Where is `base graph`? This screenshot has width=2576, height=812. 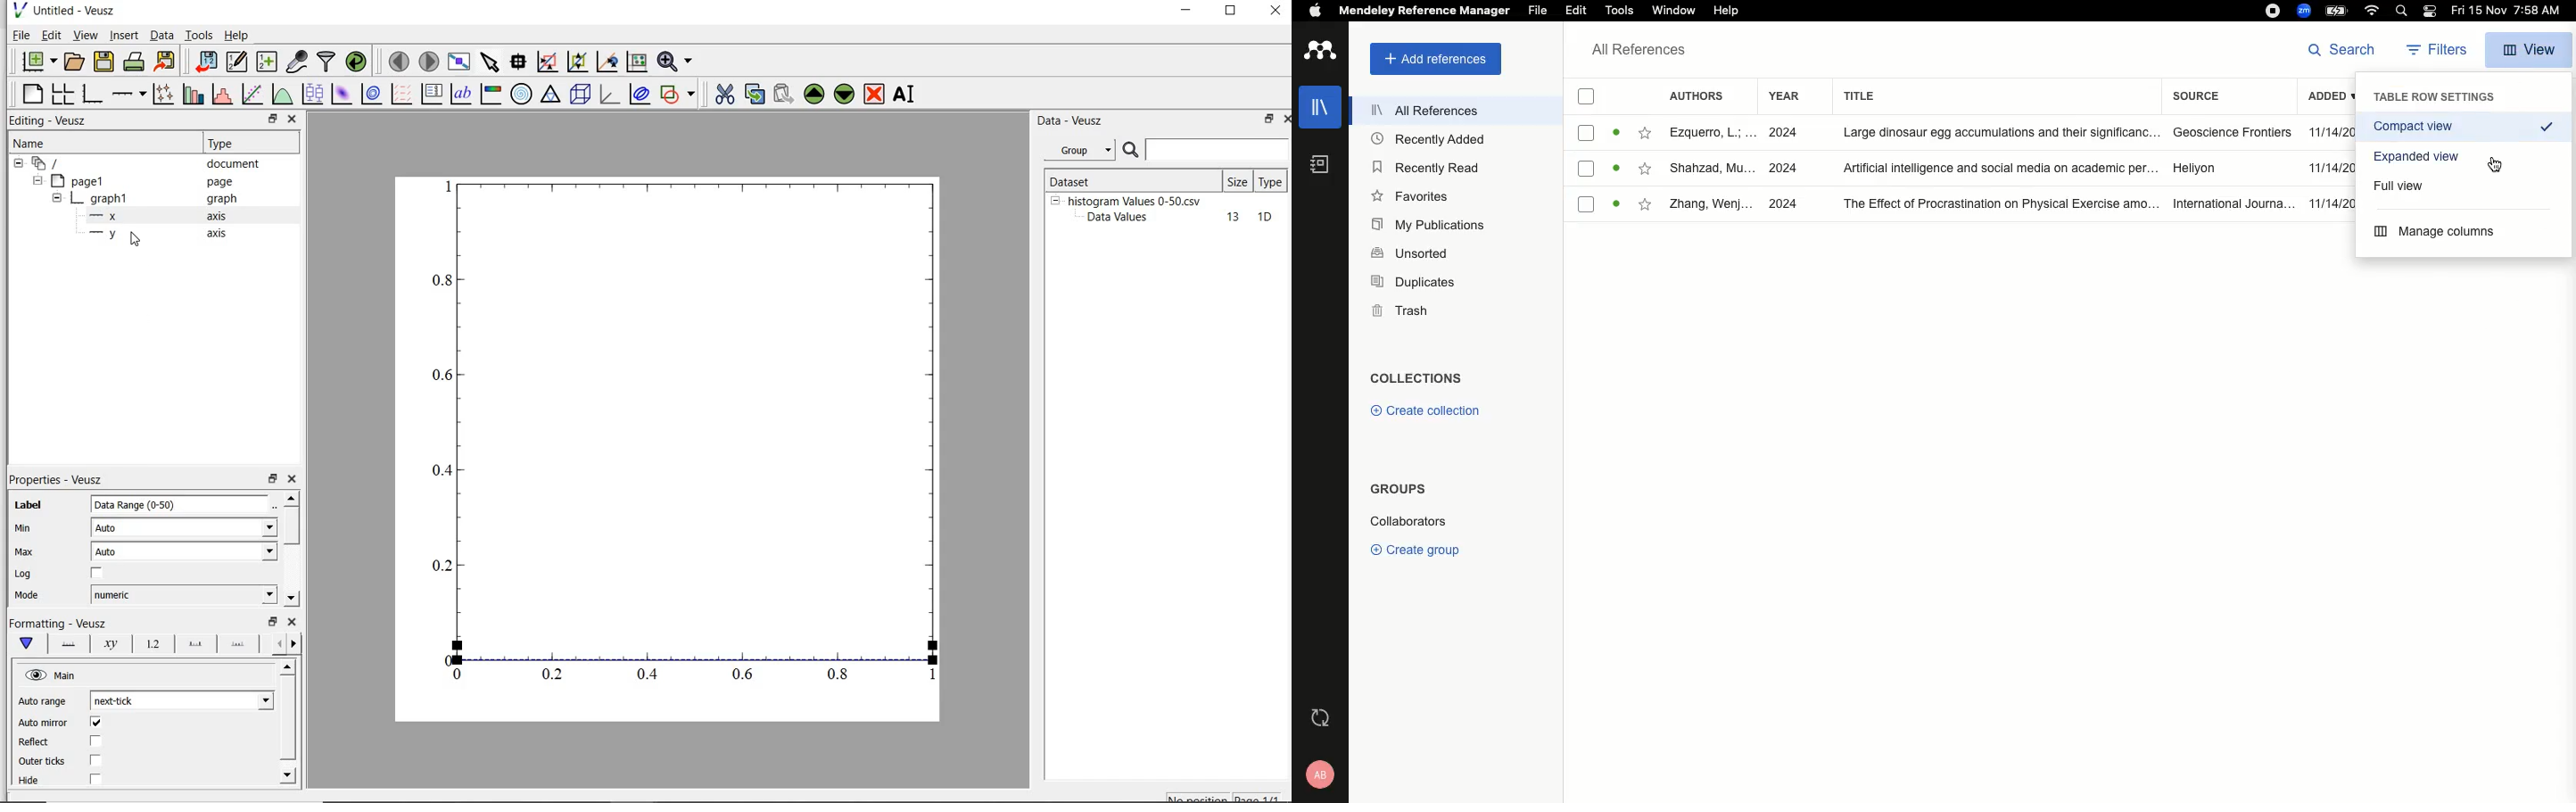 base graph is located at coordinates (94, 94).